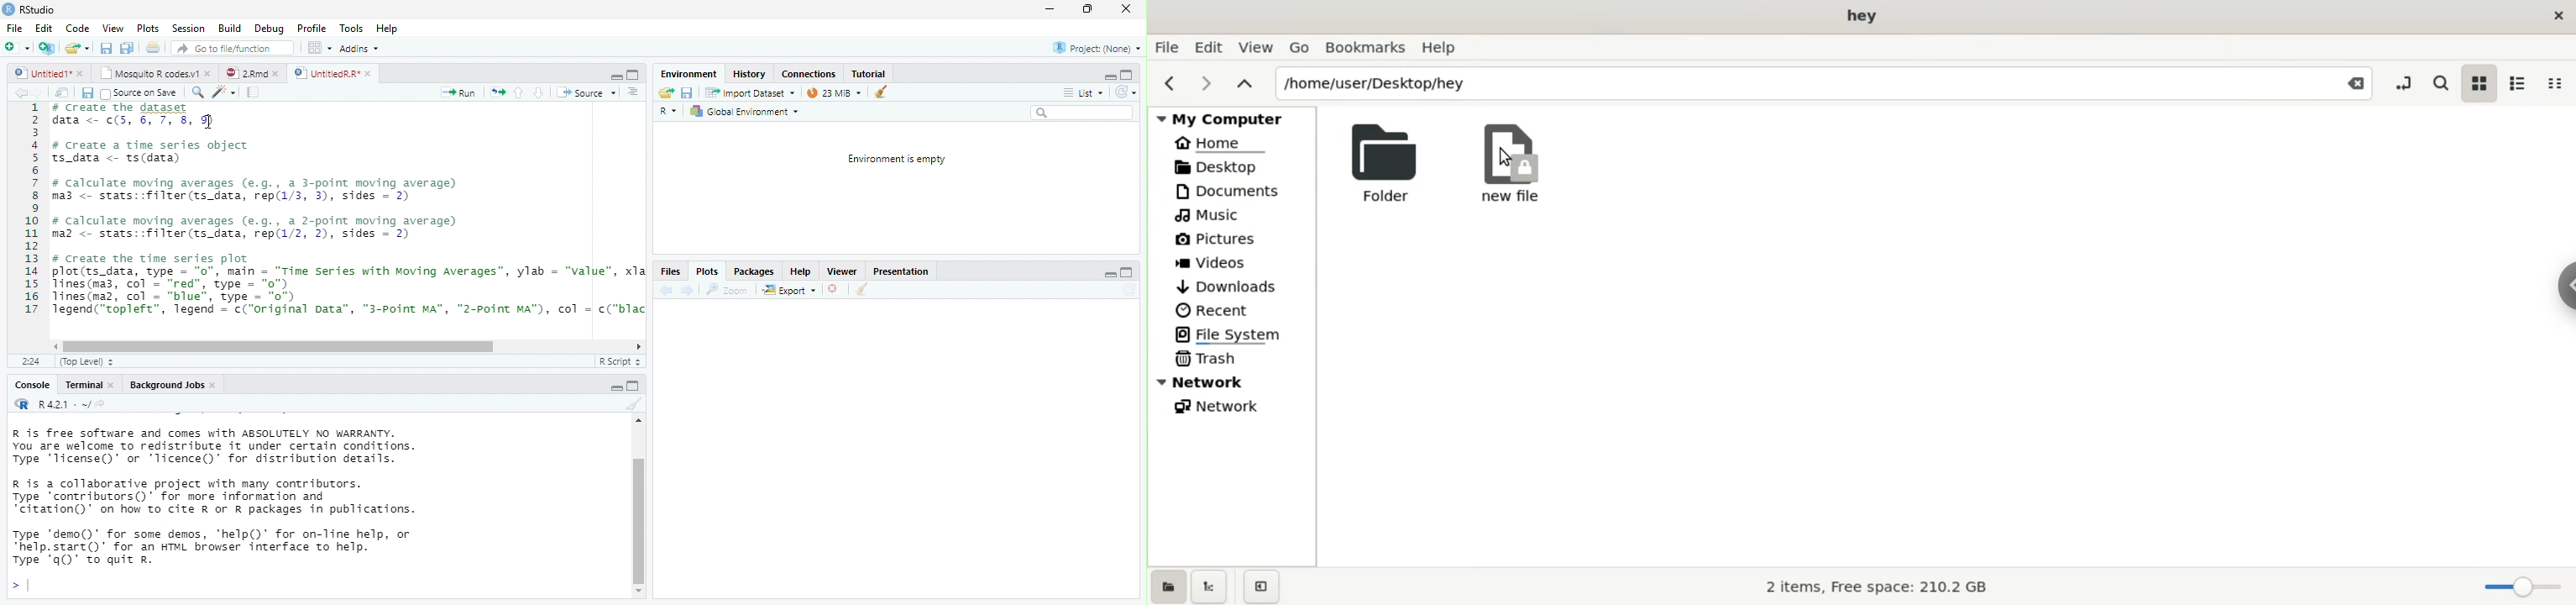 This screenshot has height=616, width=2576. What do you see at coordinates (1082, 93) in the screenshot?
I see `List` at bounding box center [1082, 93].